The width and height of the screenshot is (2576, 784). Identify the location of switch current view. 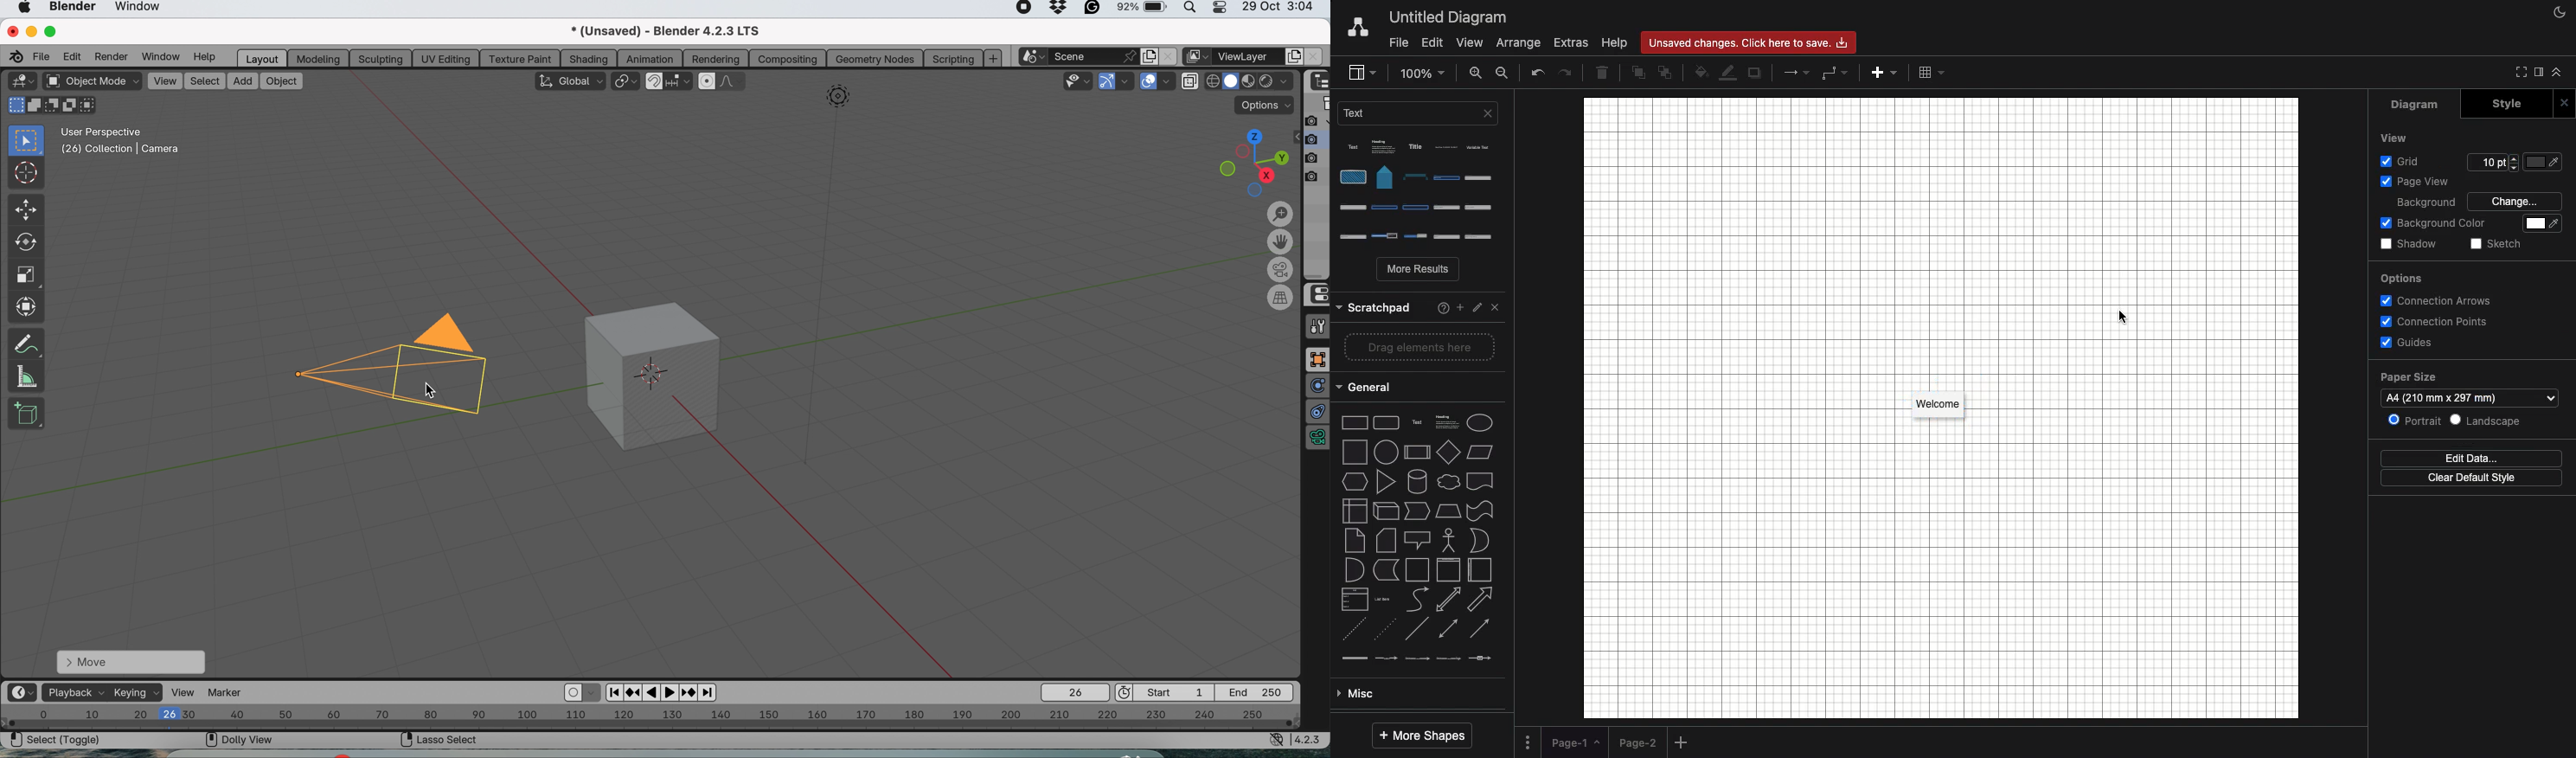
(1282, 298).